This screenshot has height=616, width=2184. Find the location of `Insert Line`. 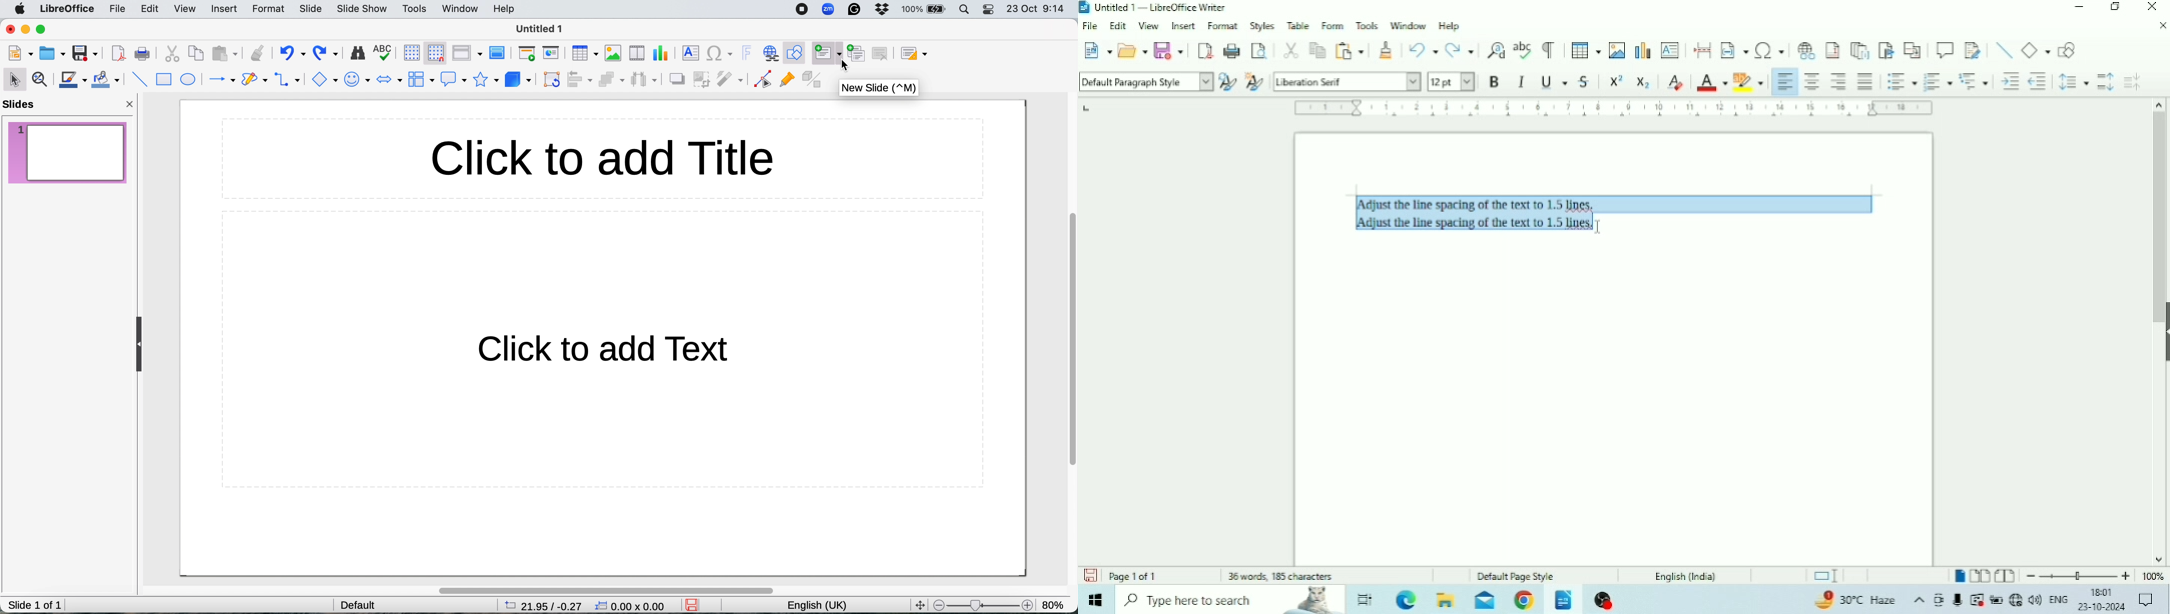

Insert Line is located at coordinates (2003, 50).